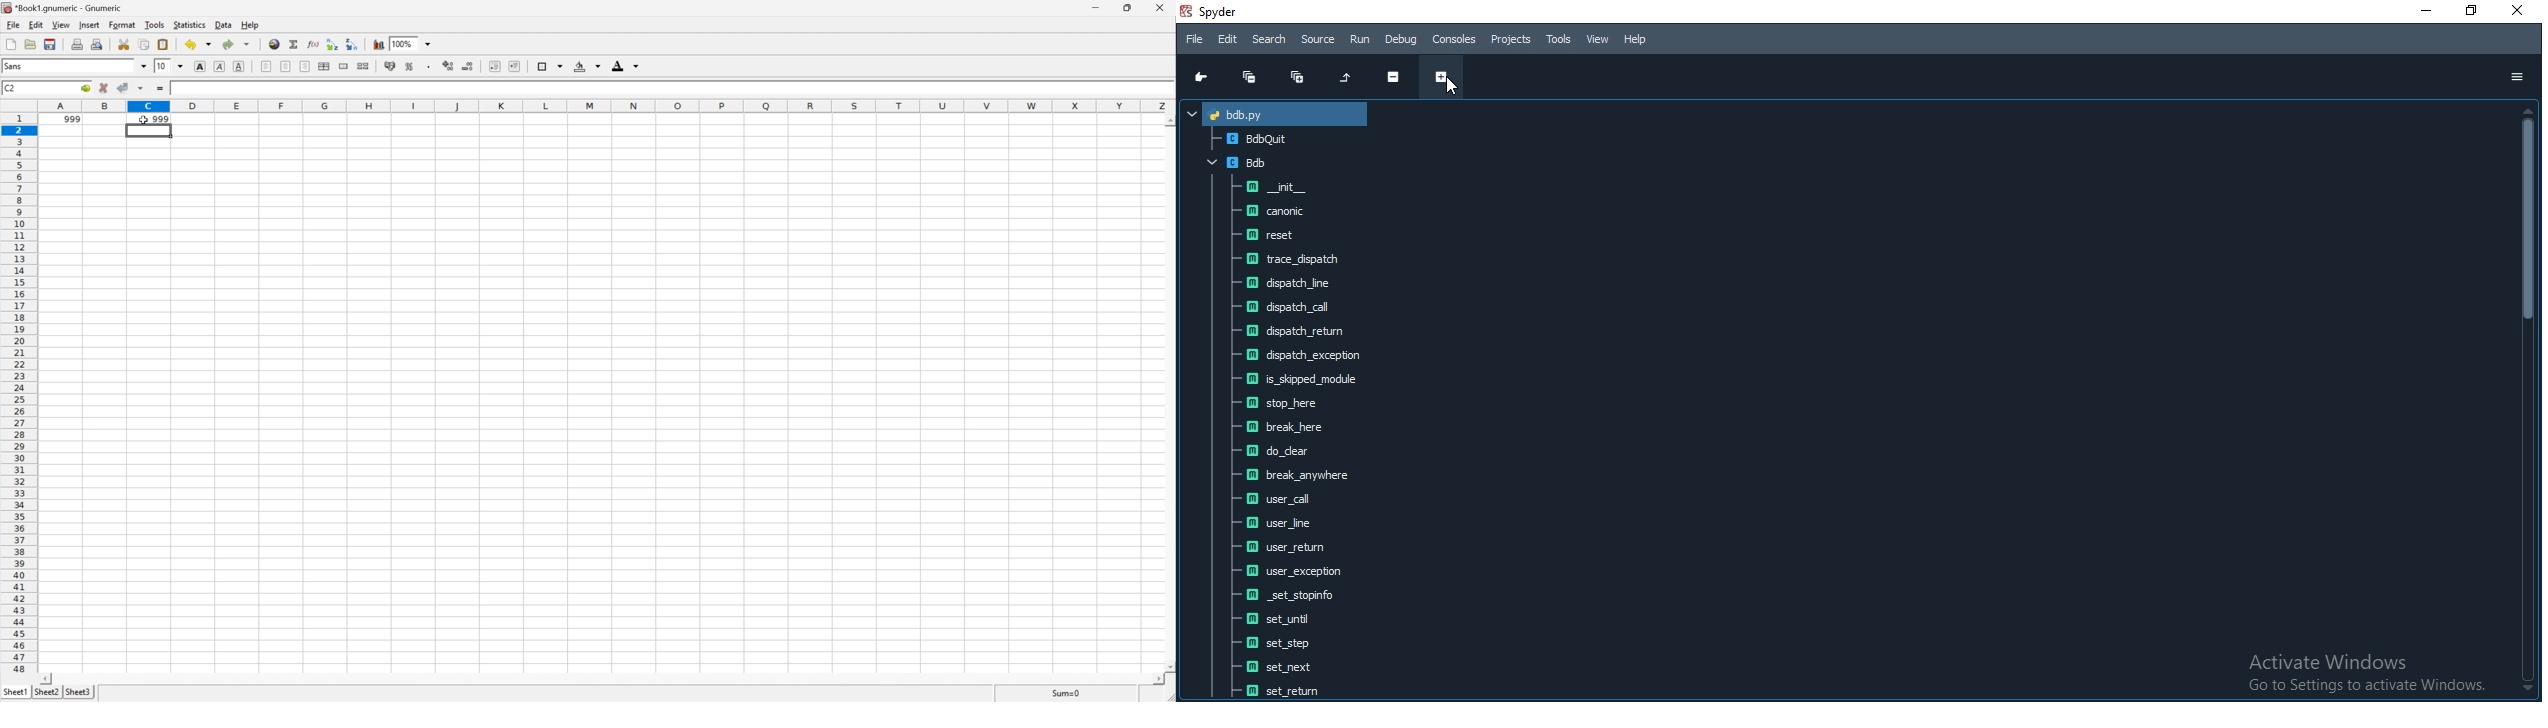  Describe the element at coordinates (1560, 40) in the screenshot. I see `Tools` at that location.